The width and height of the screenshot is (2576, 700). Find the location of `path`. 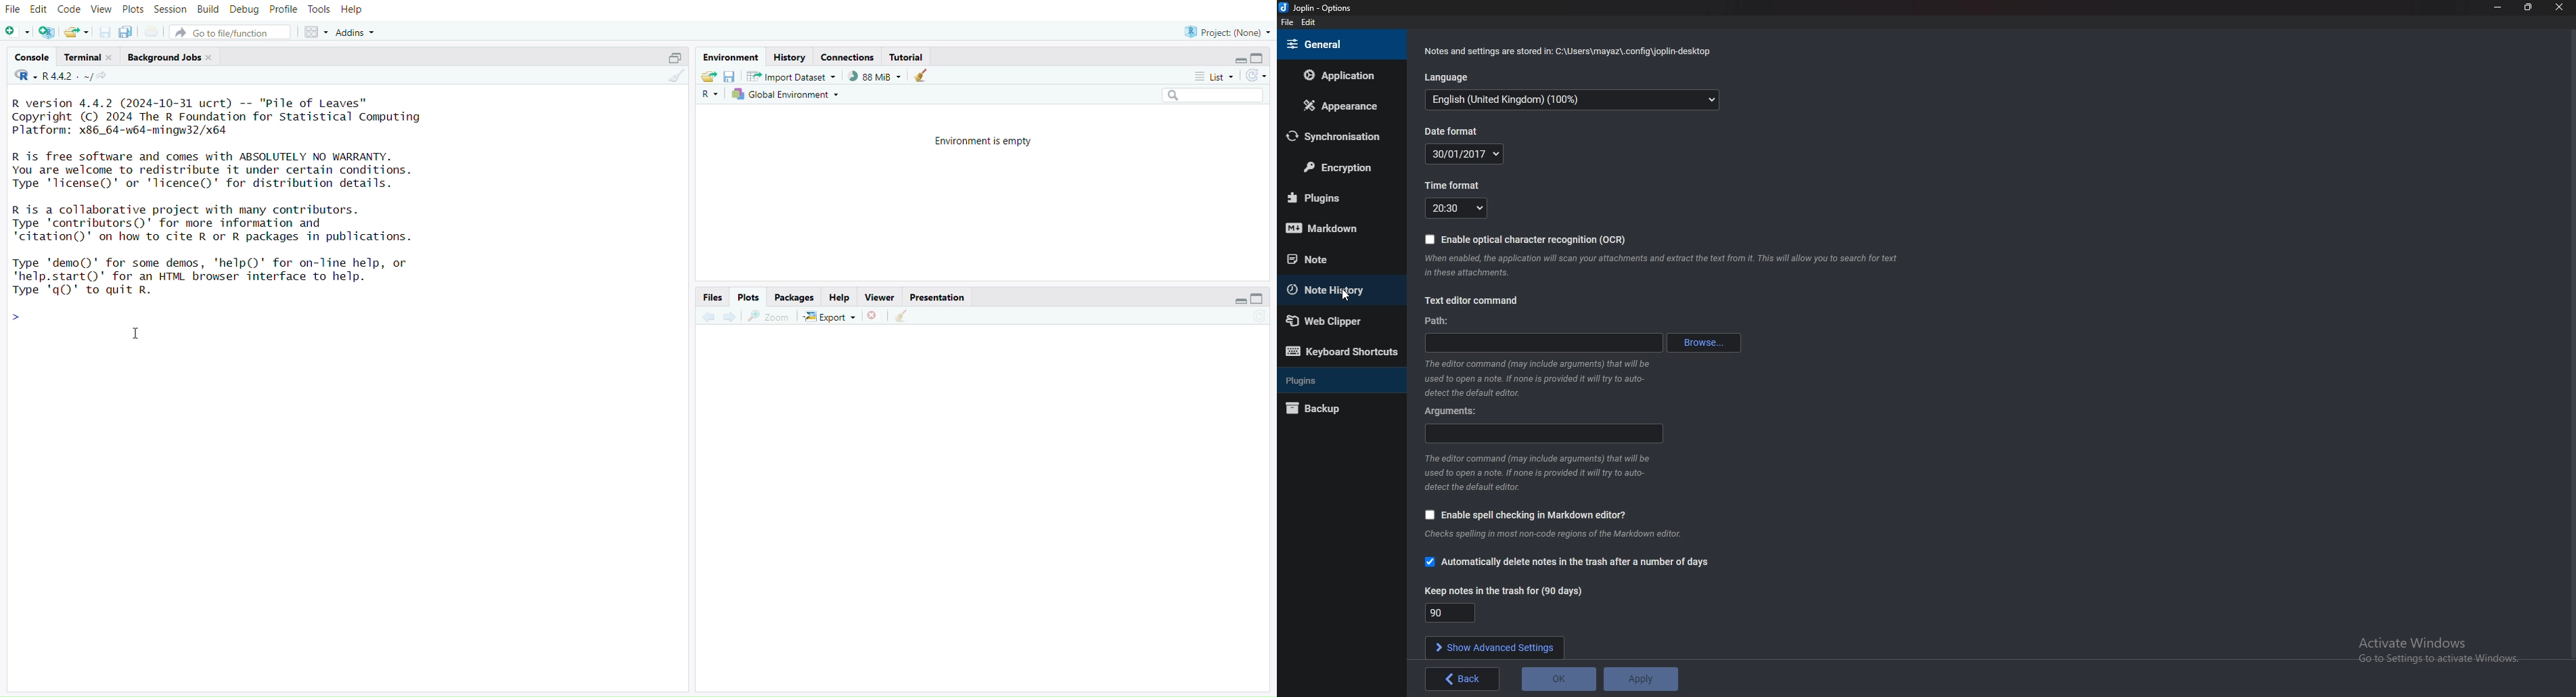

path is located at coordinates (1439, 322).